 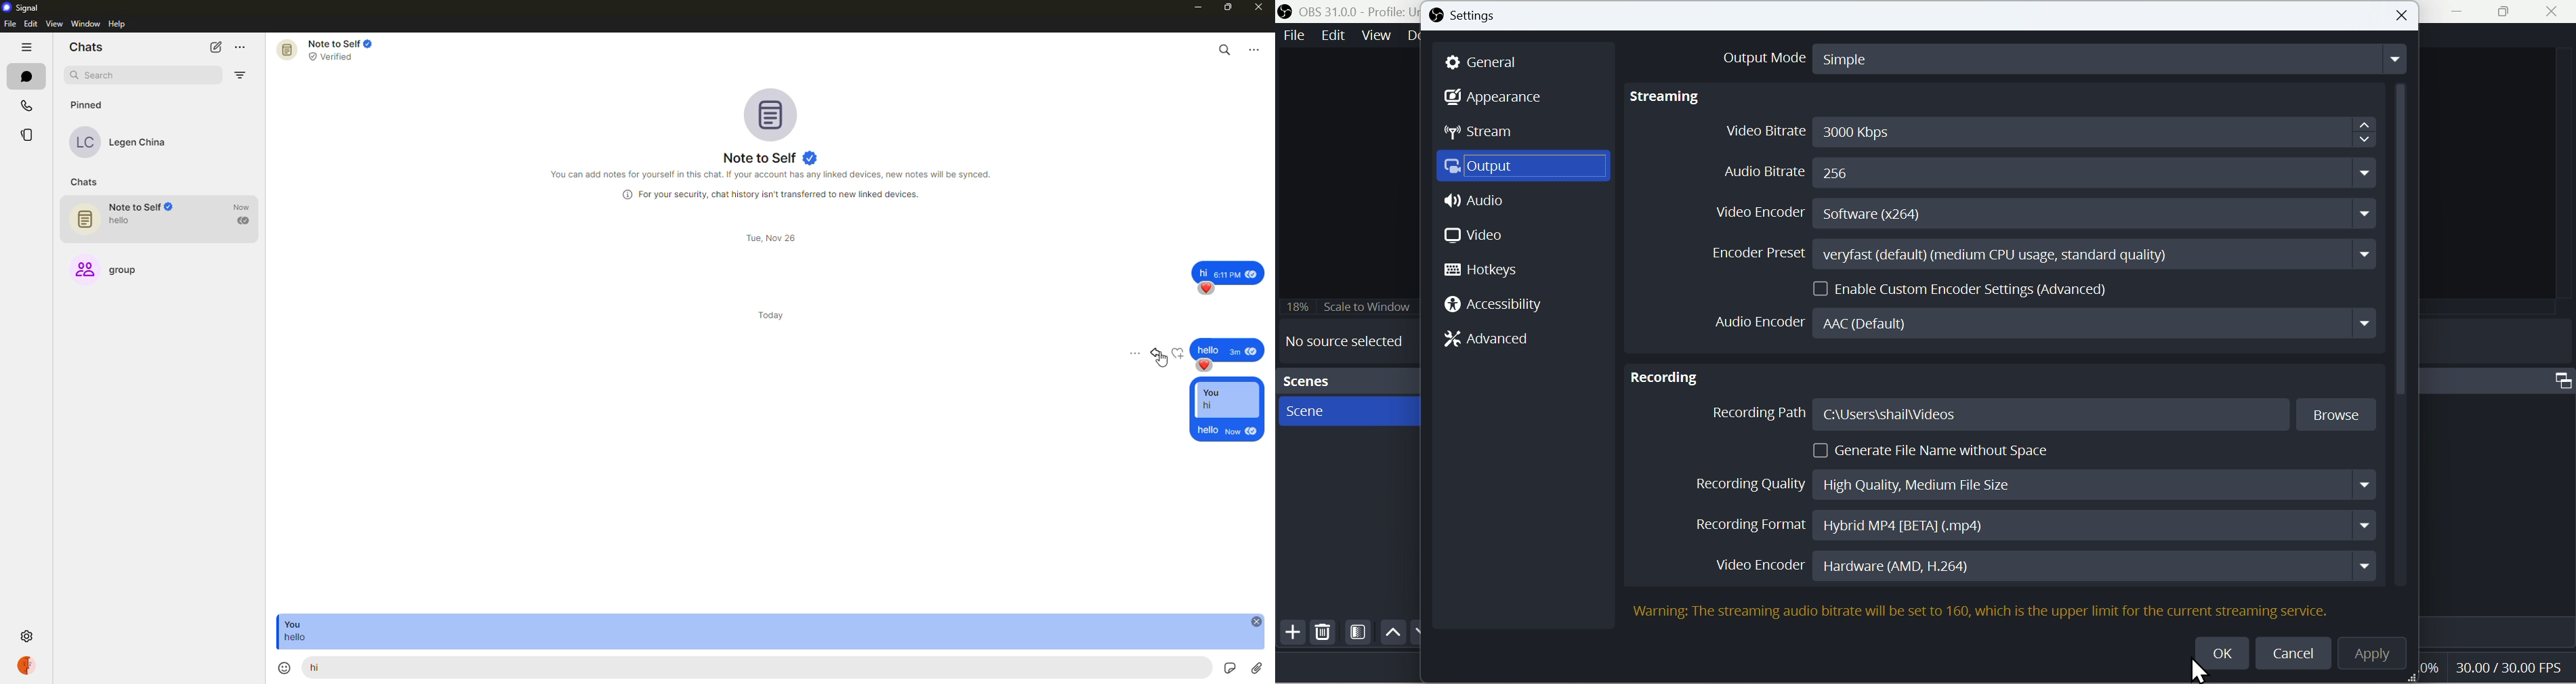 What do you see at coordinates (1226, 667) in the screenshot?
I see `record` at bounding box center [1226, 667].